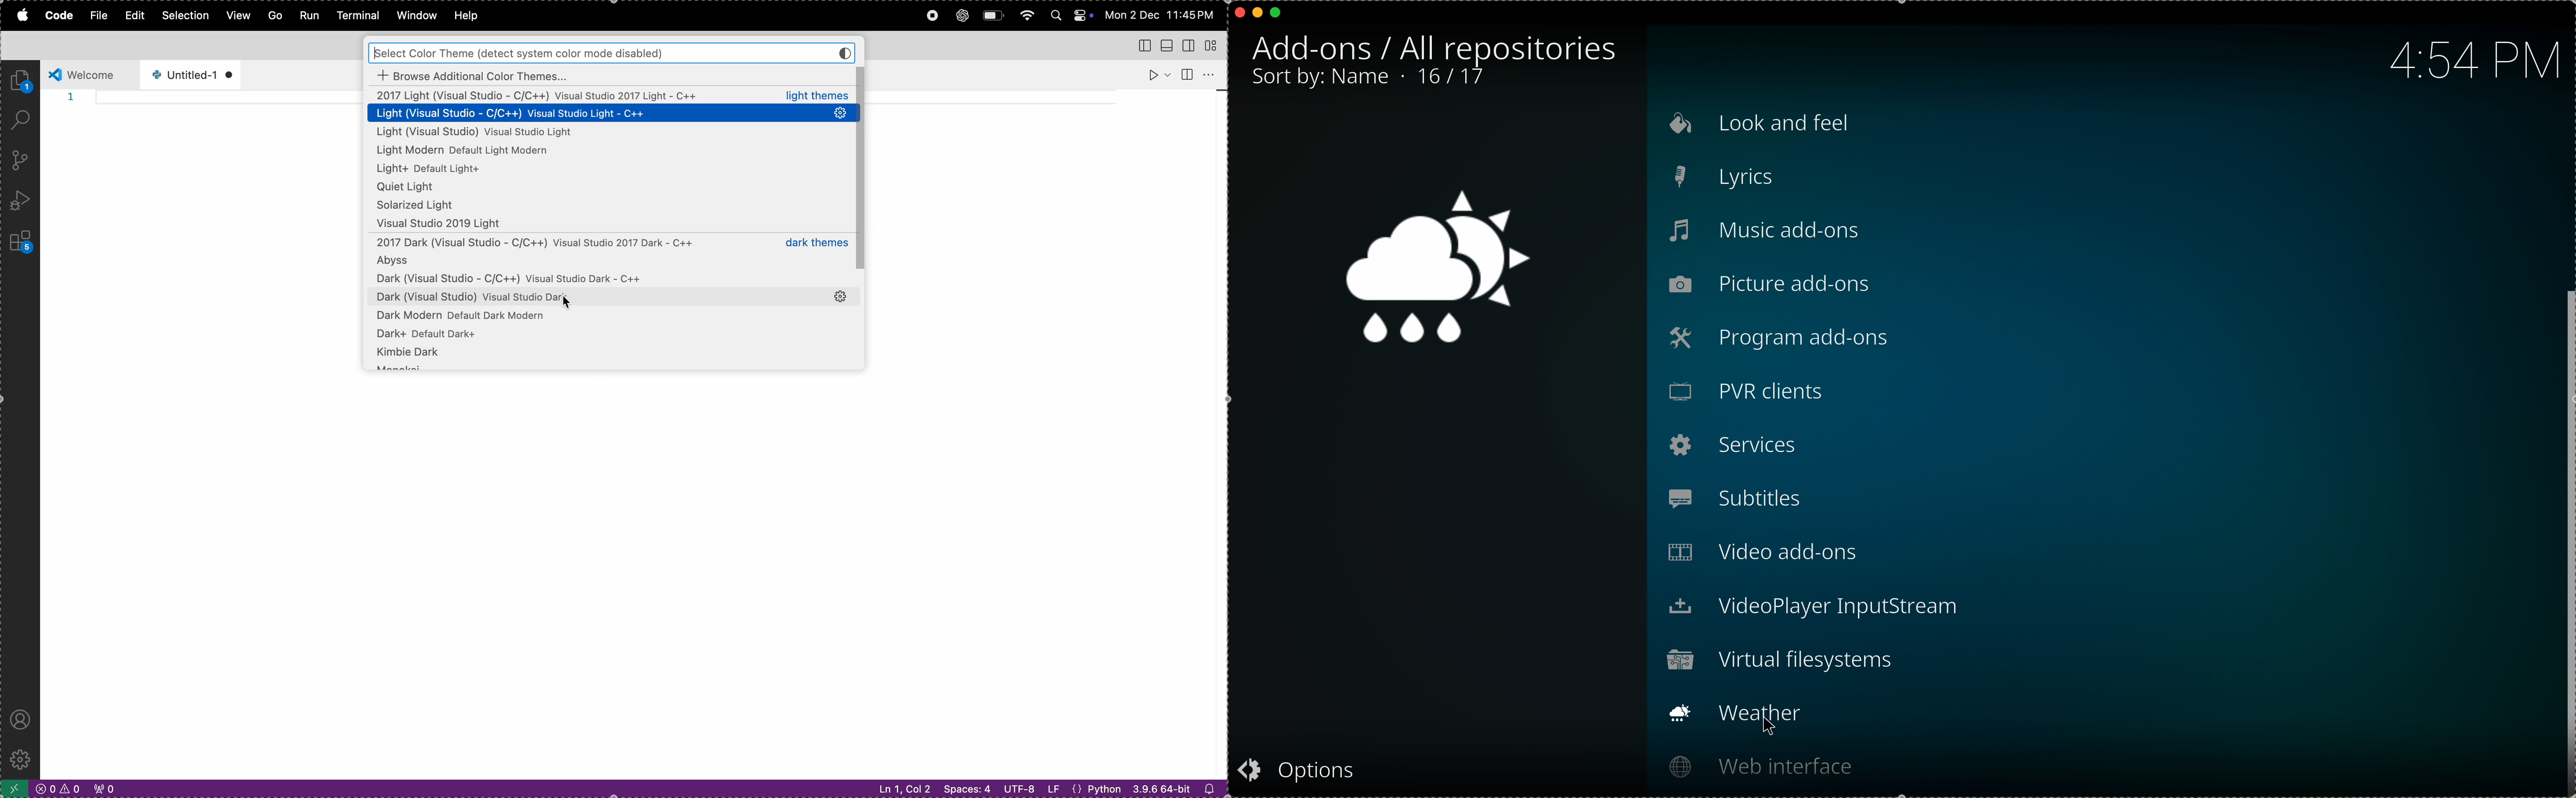 This screenshot has height=812, width=2576. Describe the element at coordinates (1758, 766) in the screenshot. I see `web interface` at that location.